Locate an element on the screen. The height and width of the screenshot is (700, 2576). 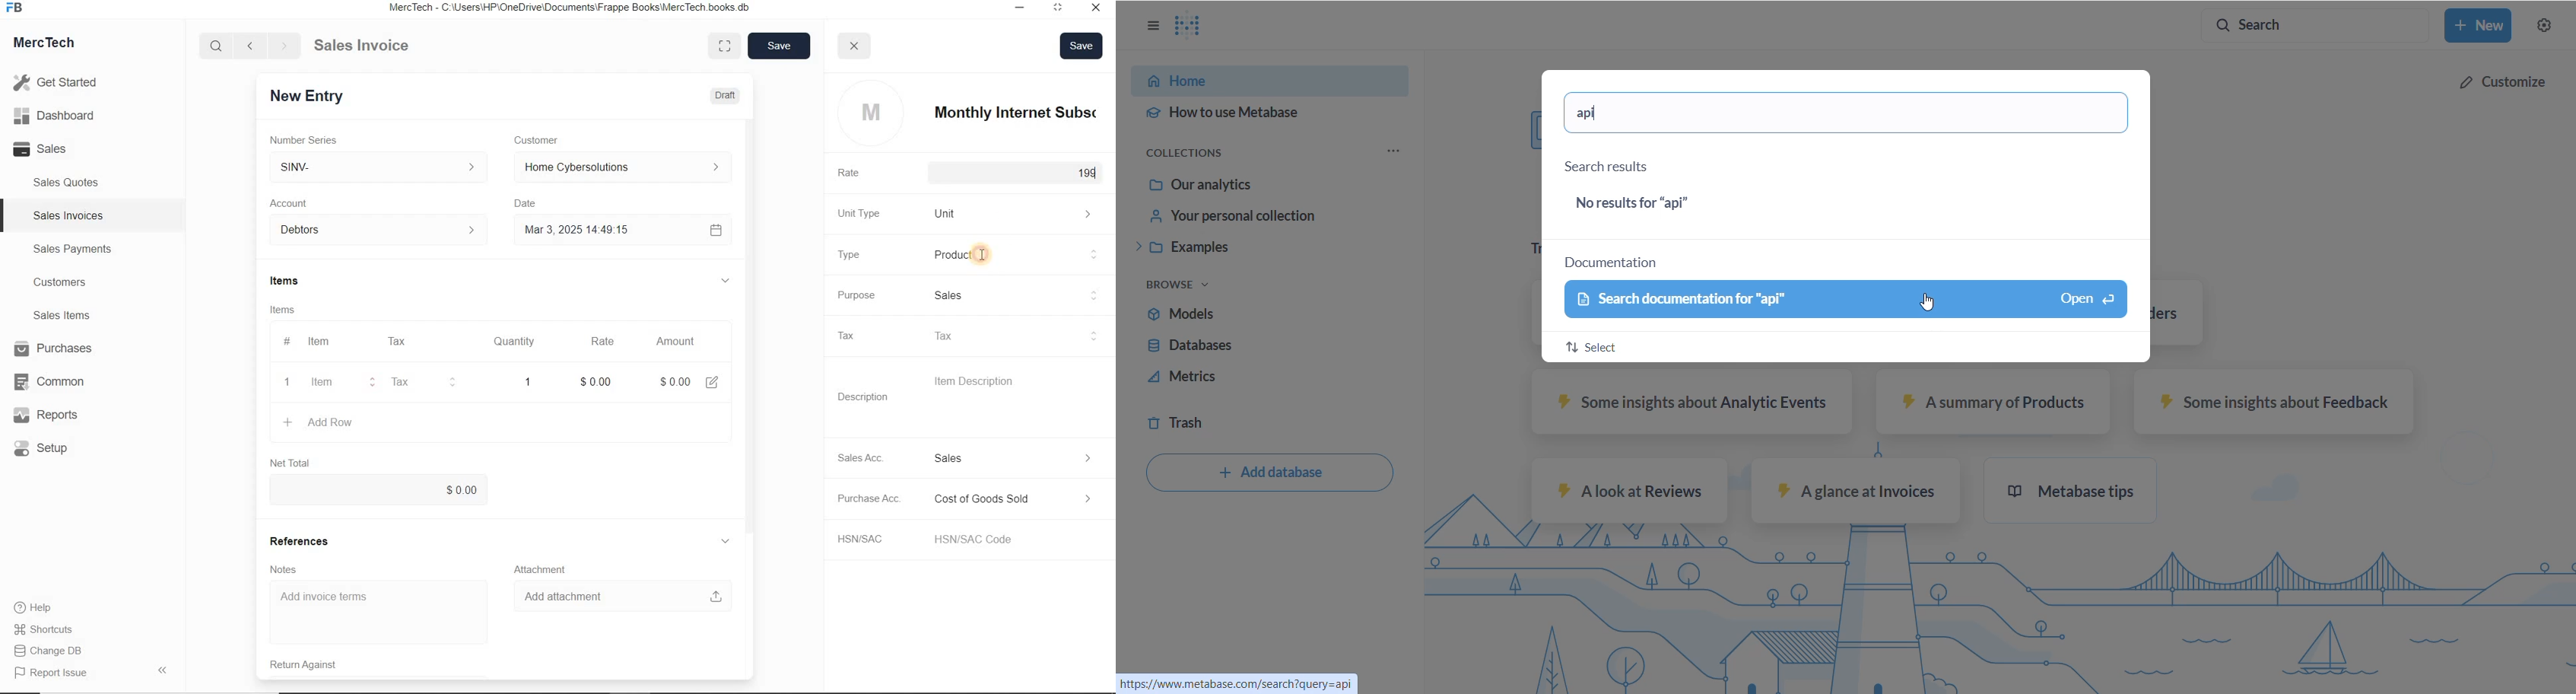
Mar 3, 2025 14:49:15 is located at coordinates (575, 231).